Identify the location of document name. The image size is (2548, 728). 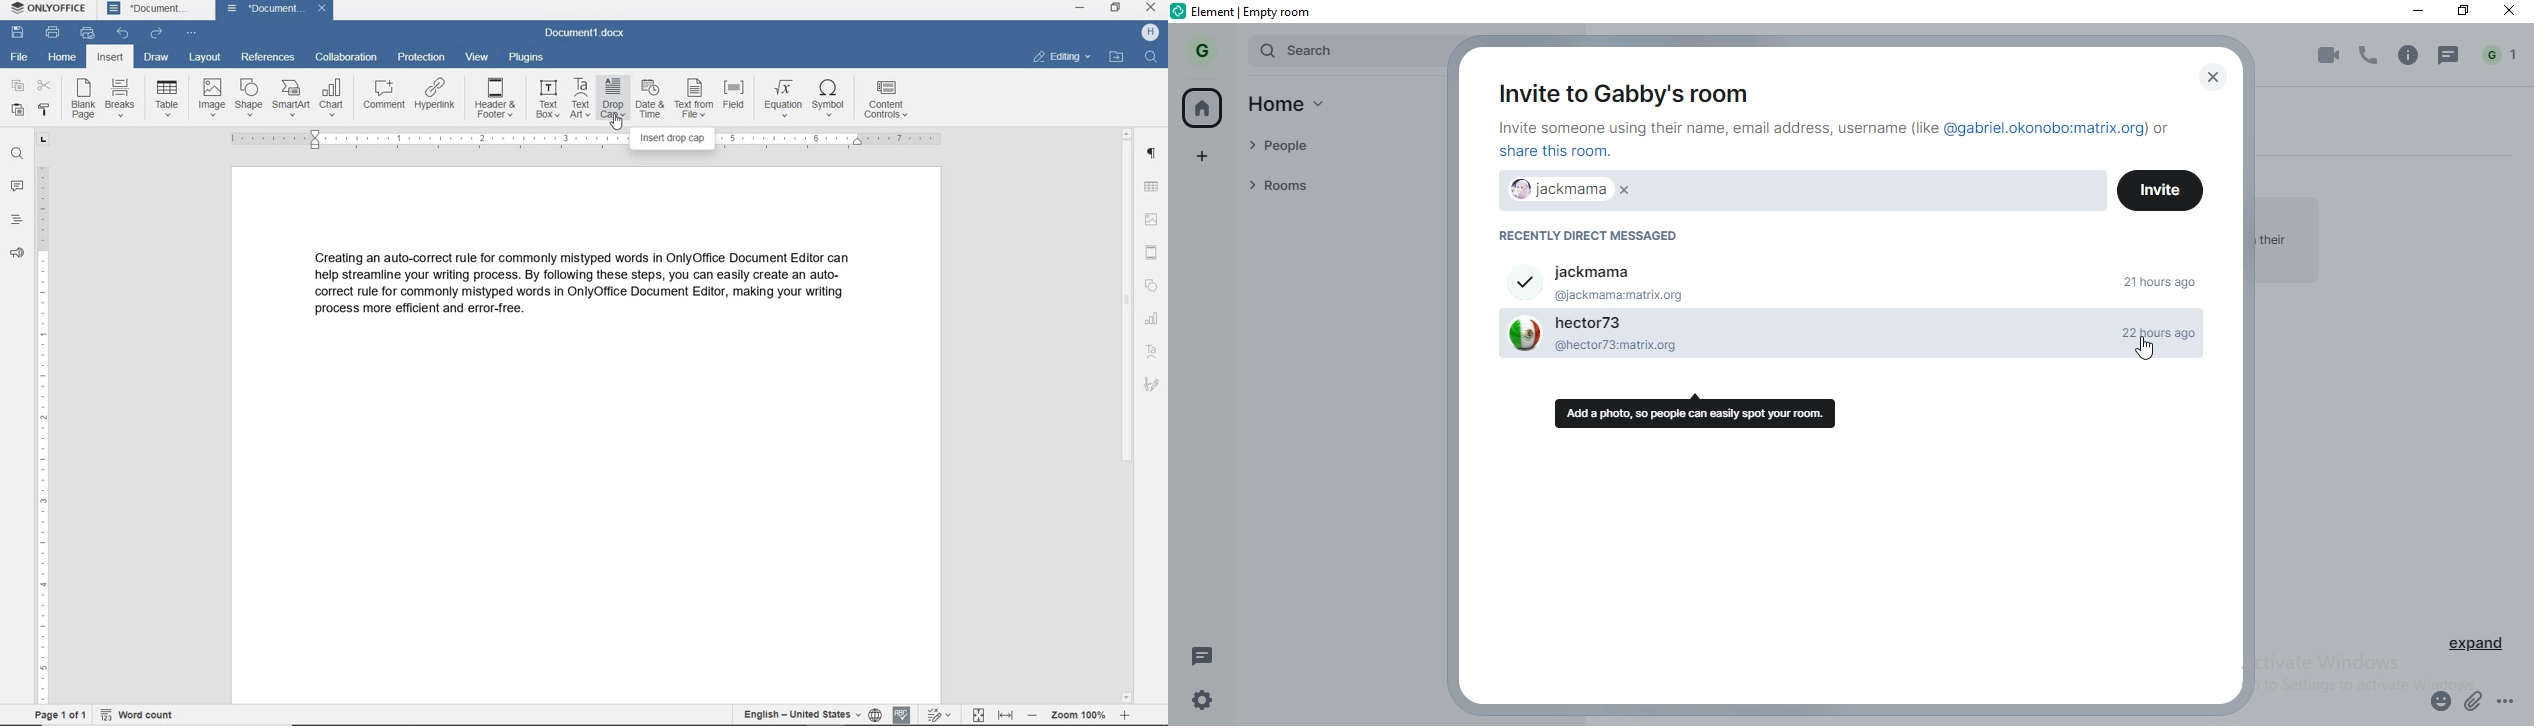
(274, 10).